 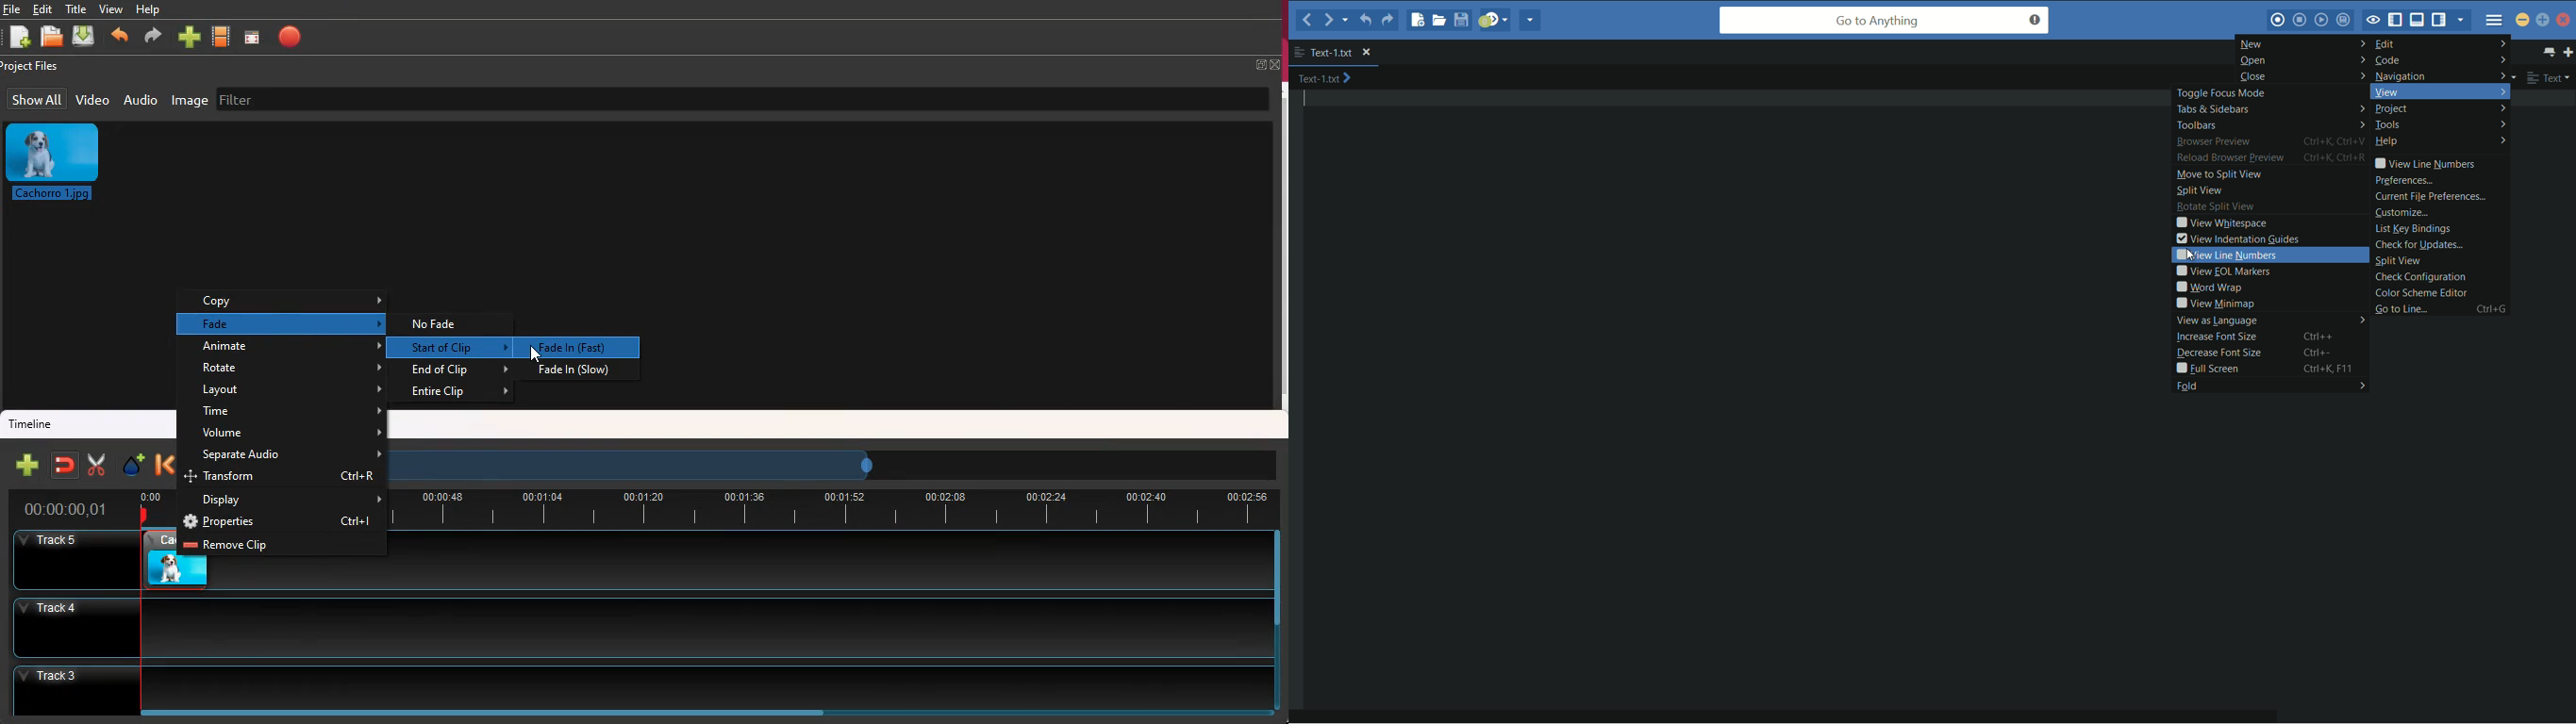 What do you see at coordinates (2277, 21) in the screenshot?
I see `record macro` at bounding box center [2277, 21].